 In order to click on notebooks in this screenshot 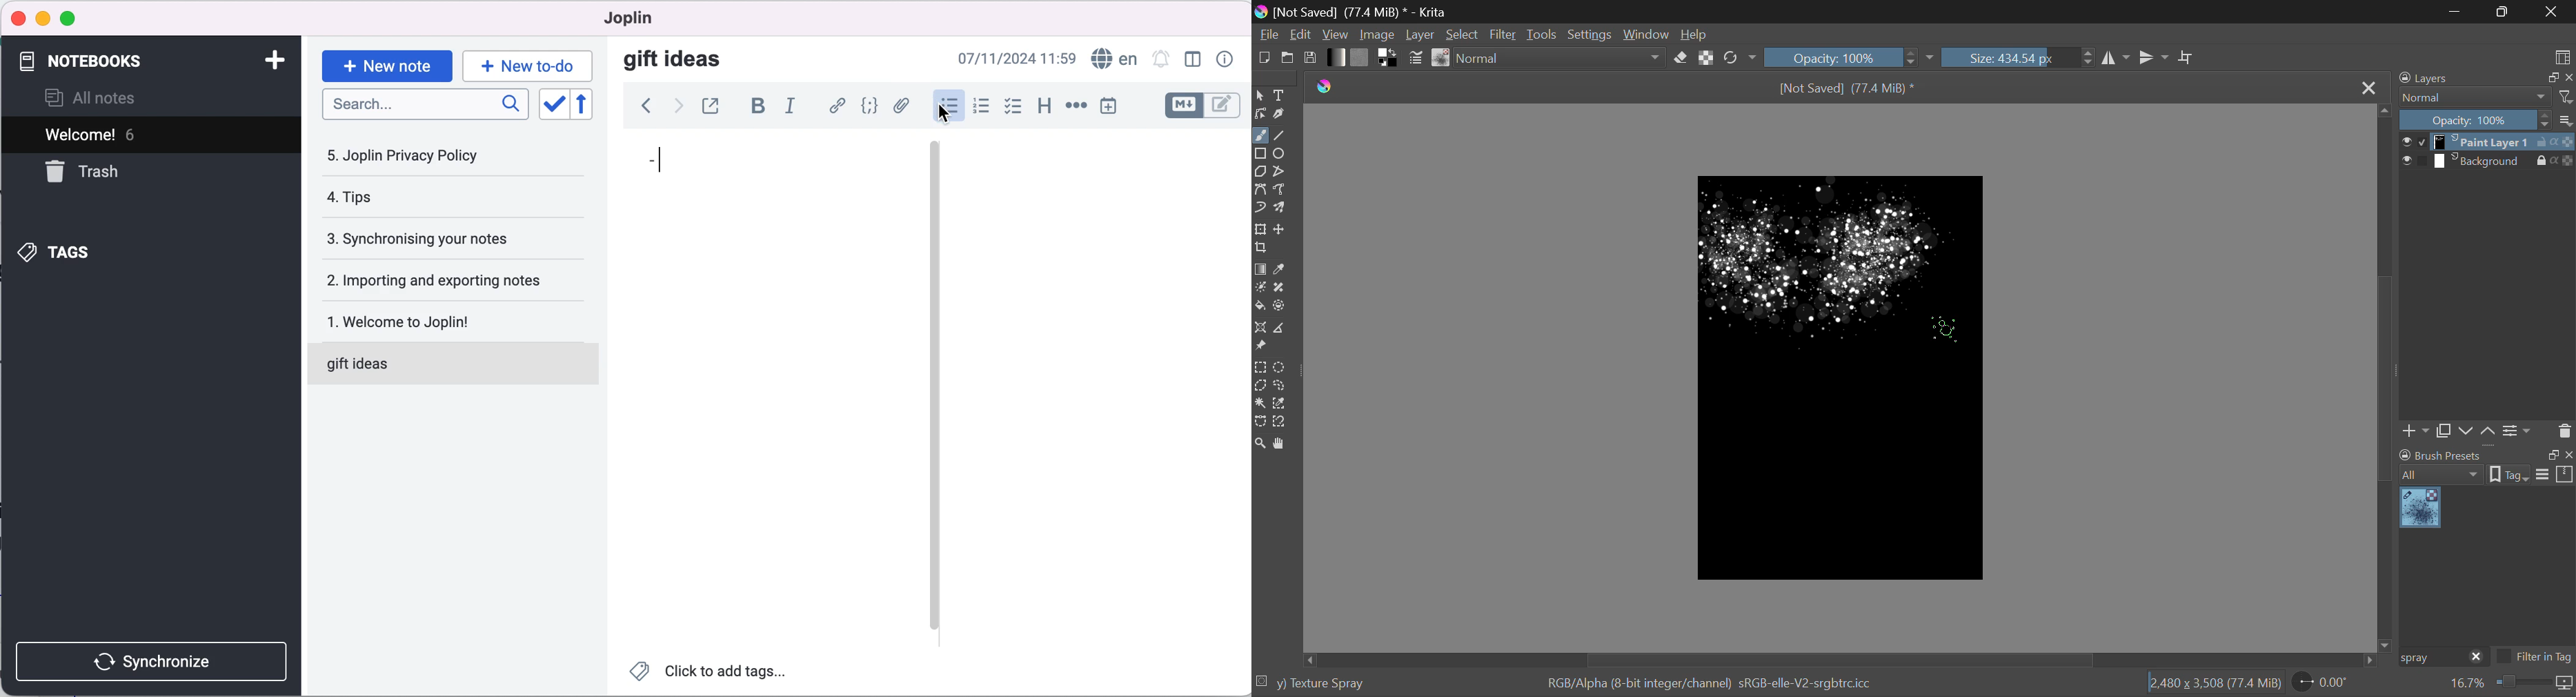, I will do `click(92, 59)`.